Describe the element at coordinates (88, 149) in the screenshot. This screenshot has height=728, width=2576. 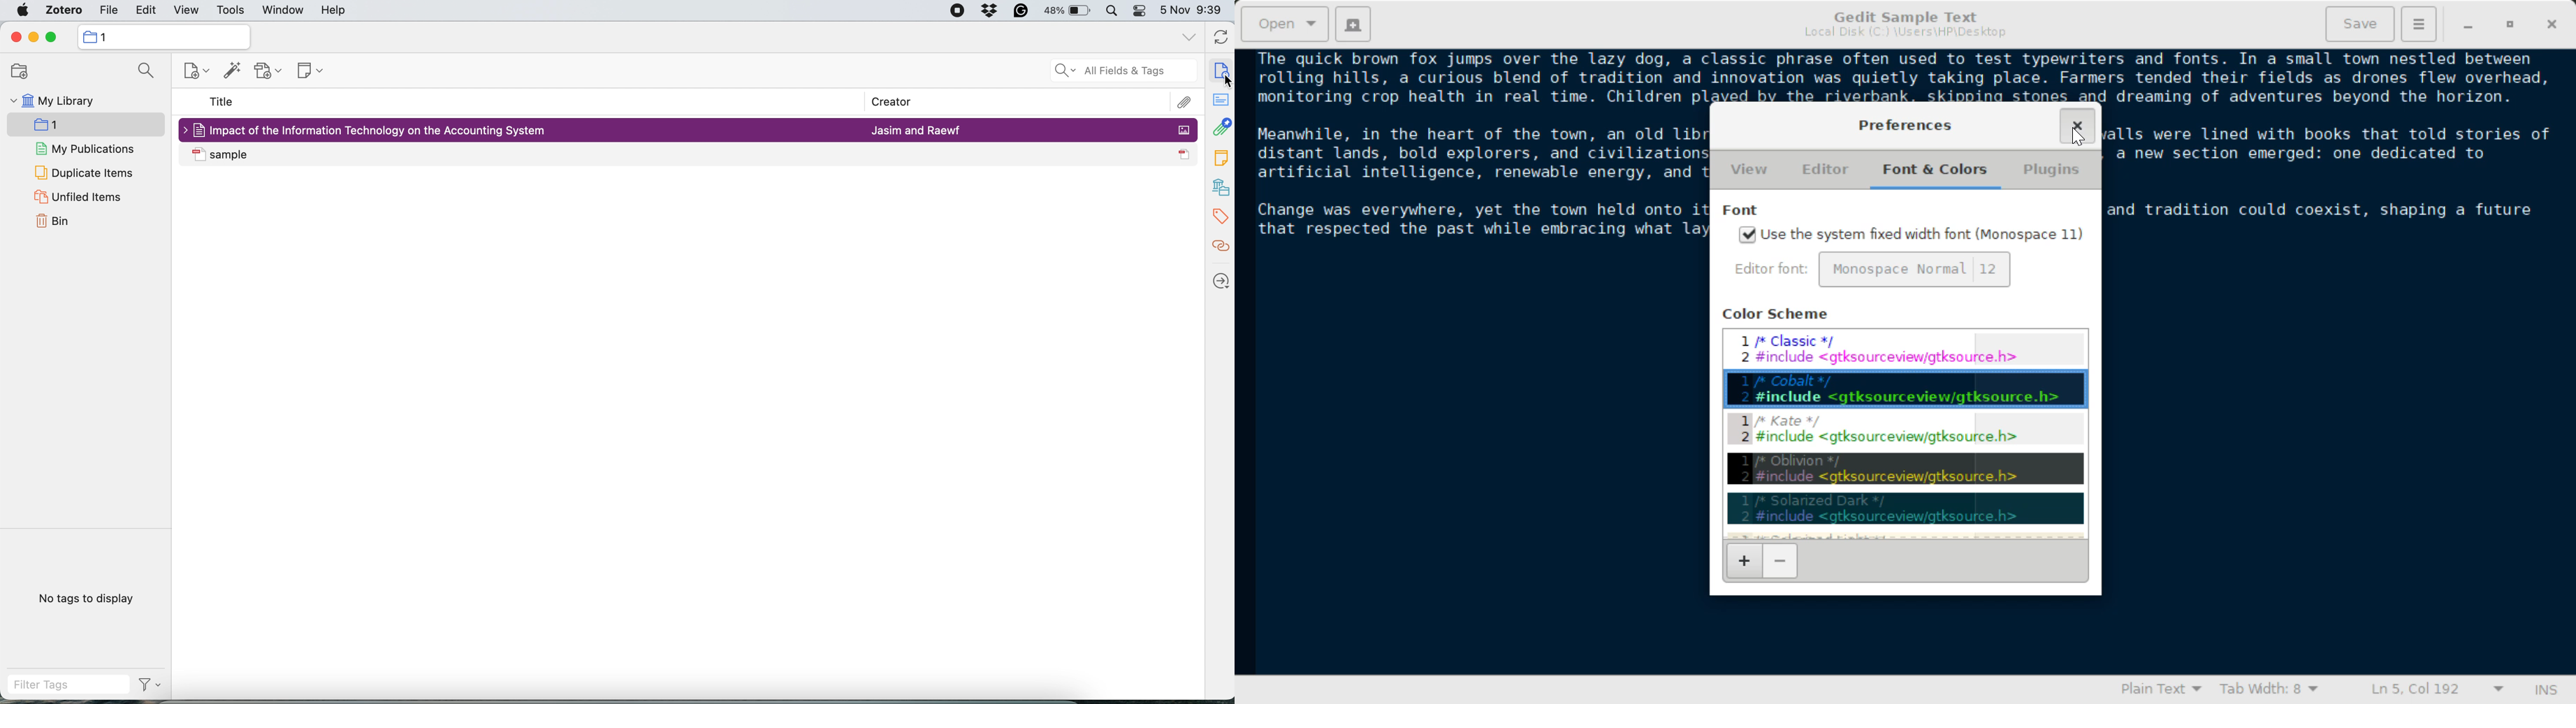
I see `my publications` at that location.